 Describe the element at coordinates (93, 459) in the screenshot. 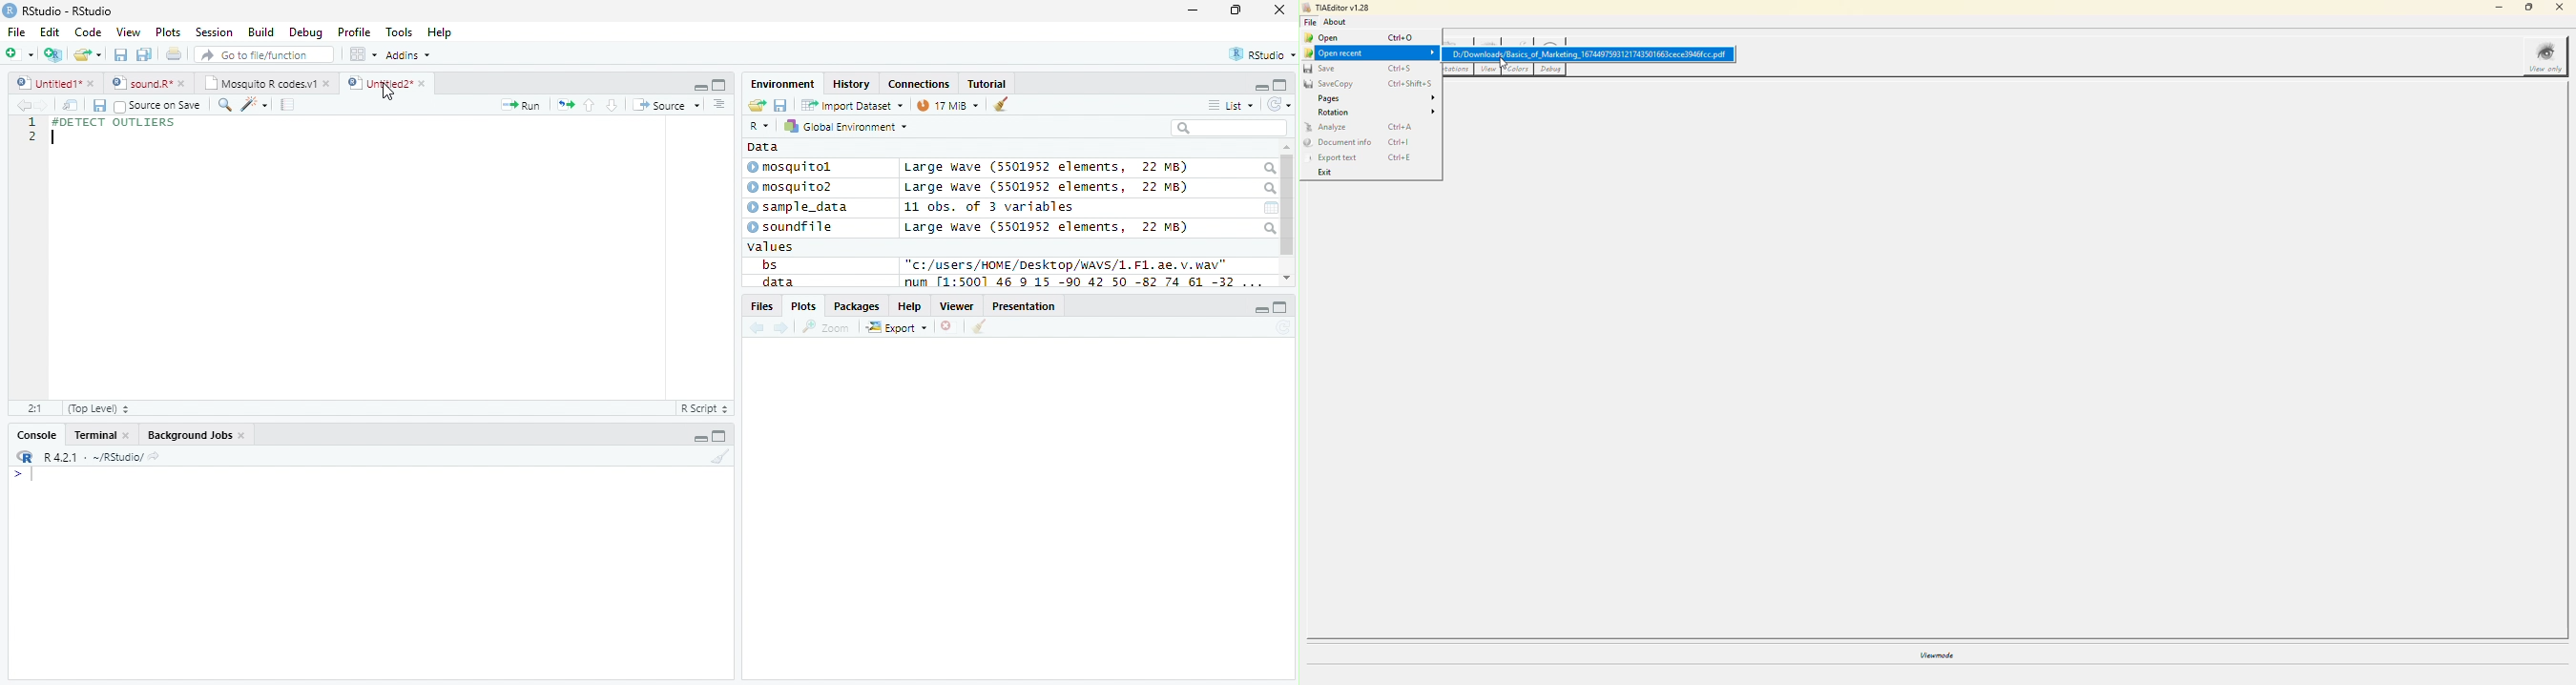

I see `R 4.2.1 - ~/RStudio/` at that location.